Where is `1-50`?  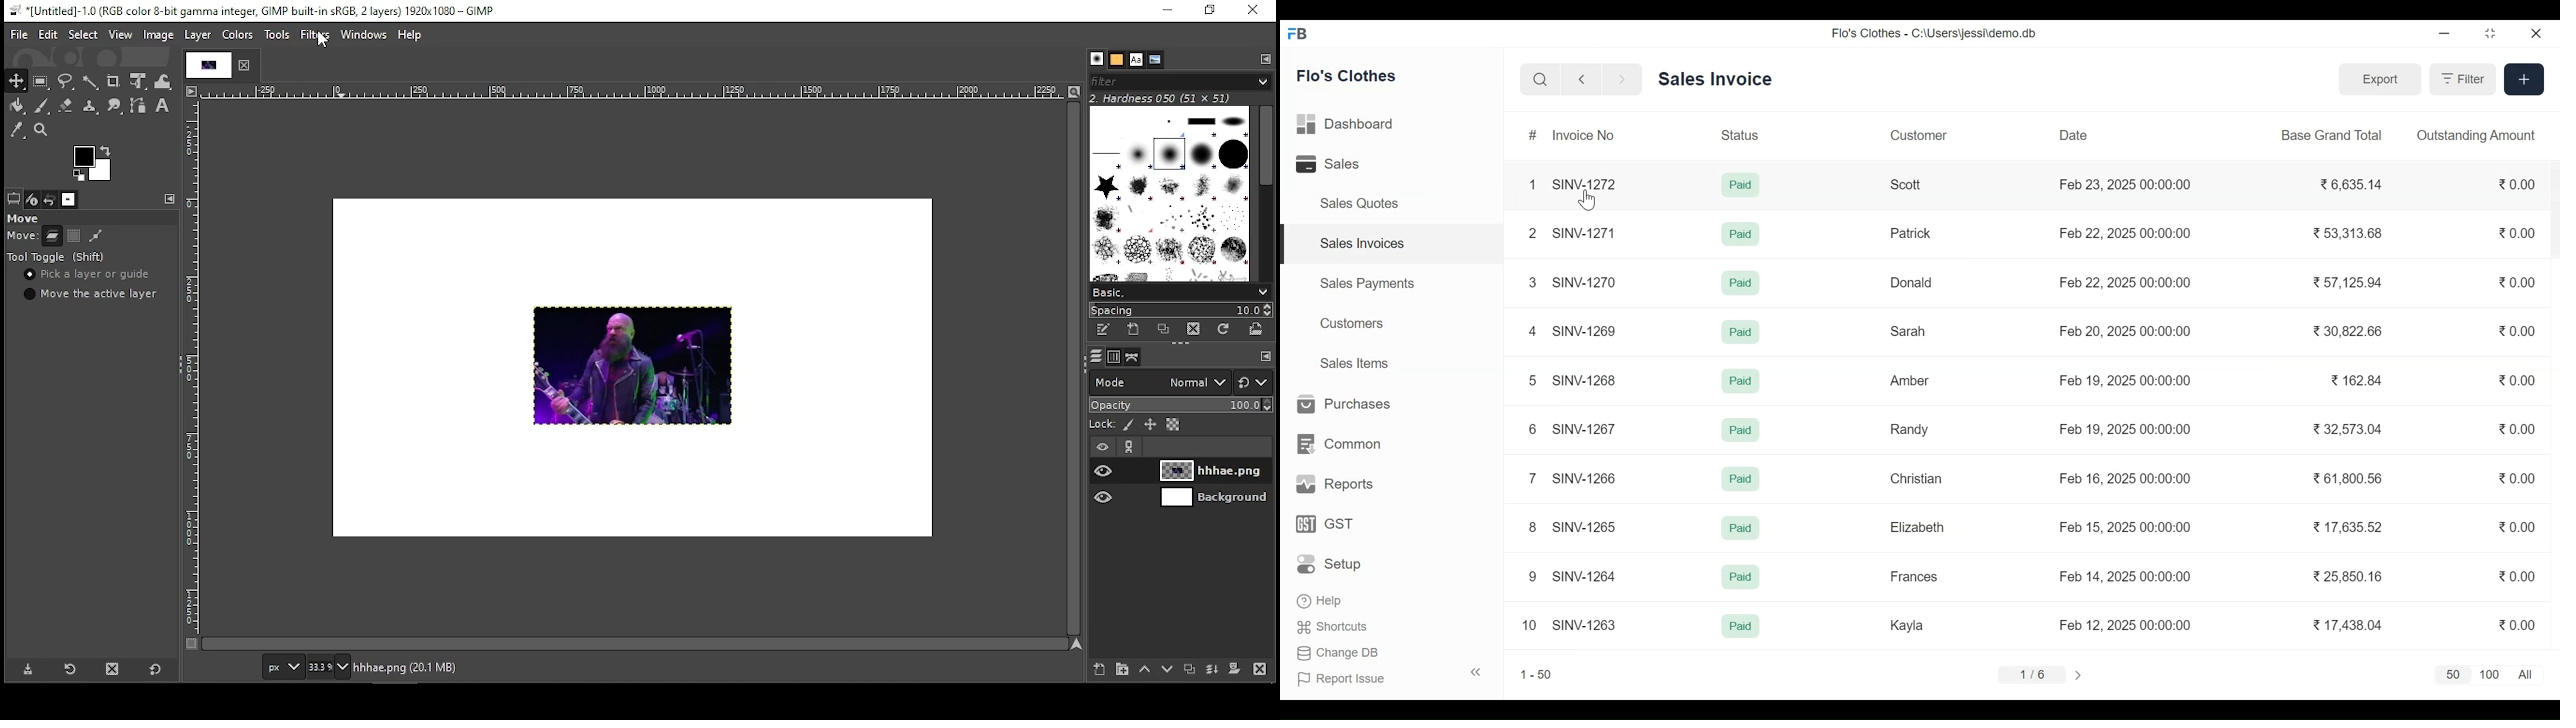 1-50 is located at coordinates (1538, 674).